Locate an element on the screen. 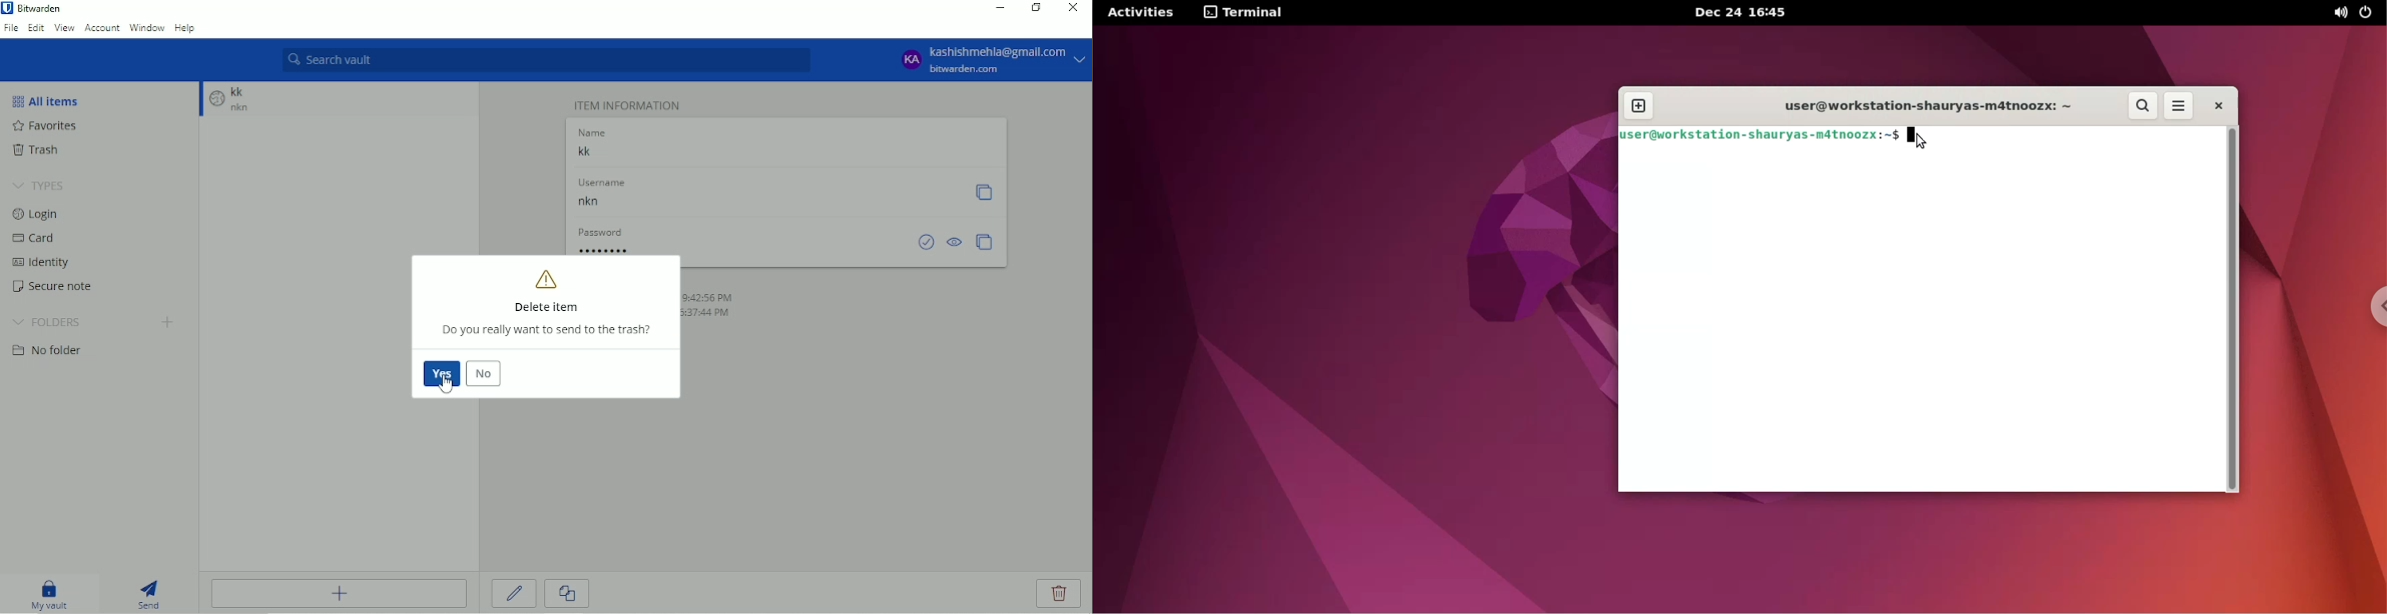  Account is located at coordinates (102, 28).